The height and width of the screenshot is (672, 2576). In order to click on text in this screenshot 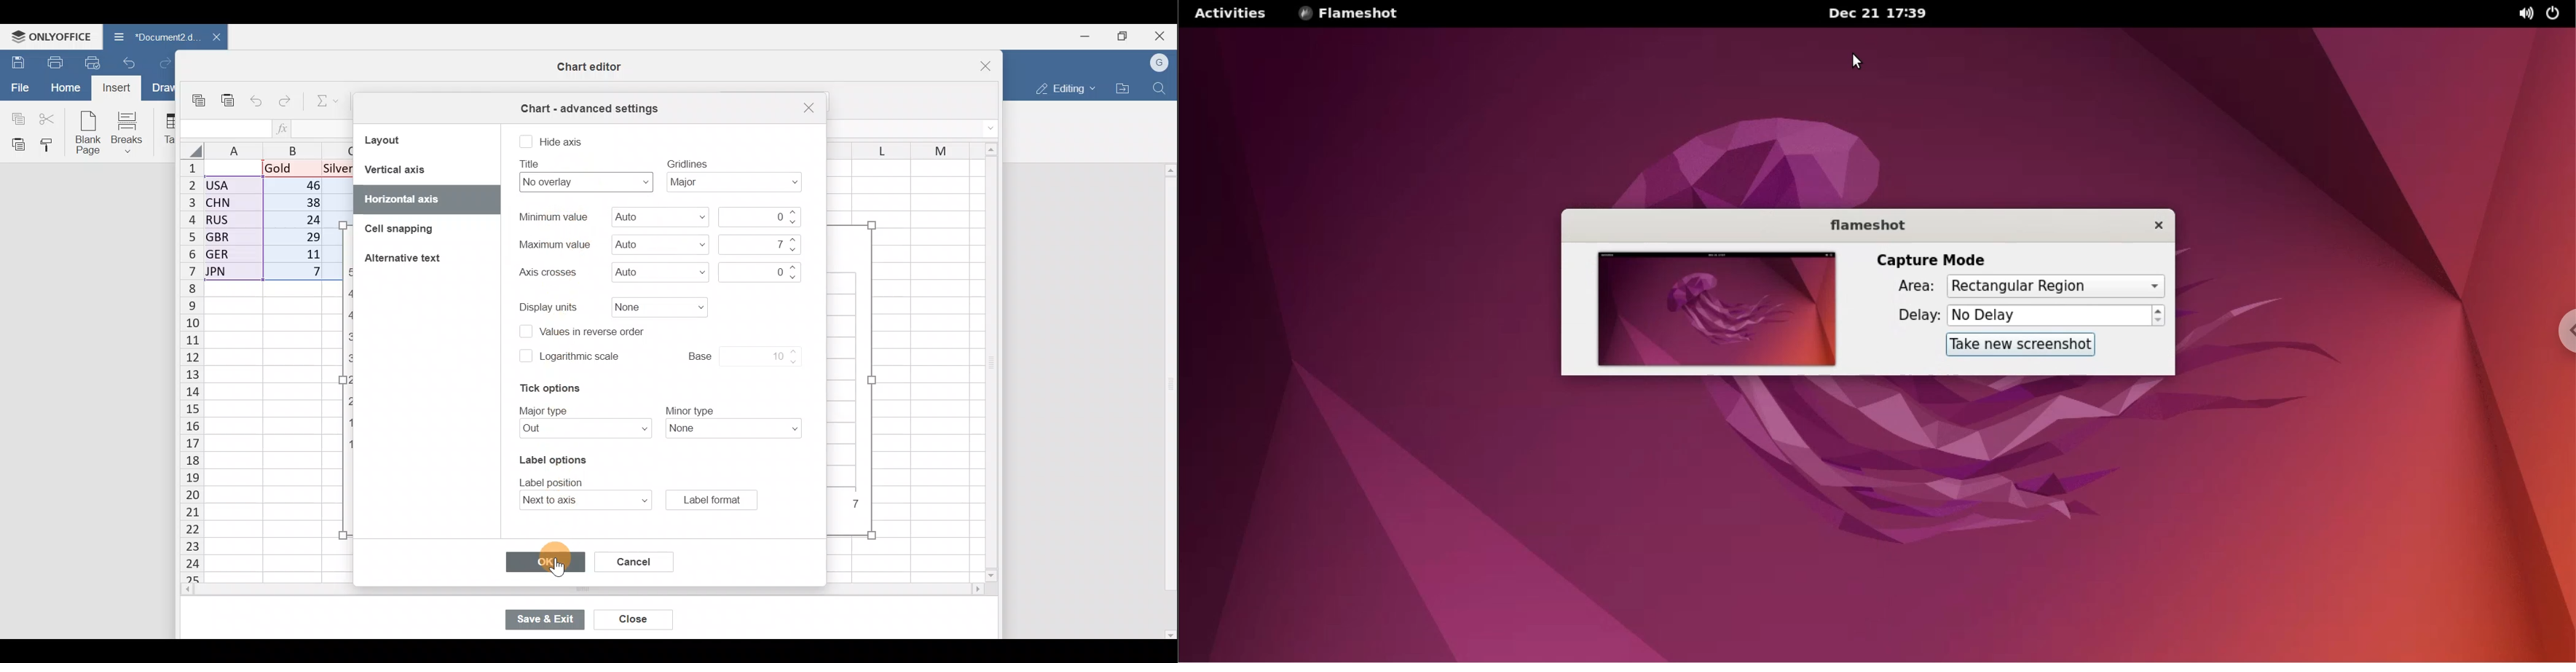, I will do `click(553, 217)`.